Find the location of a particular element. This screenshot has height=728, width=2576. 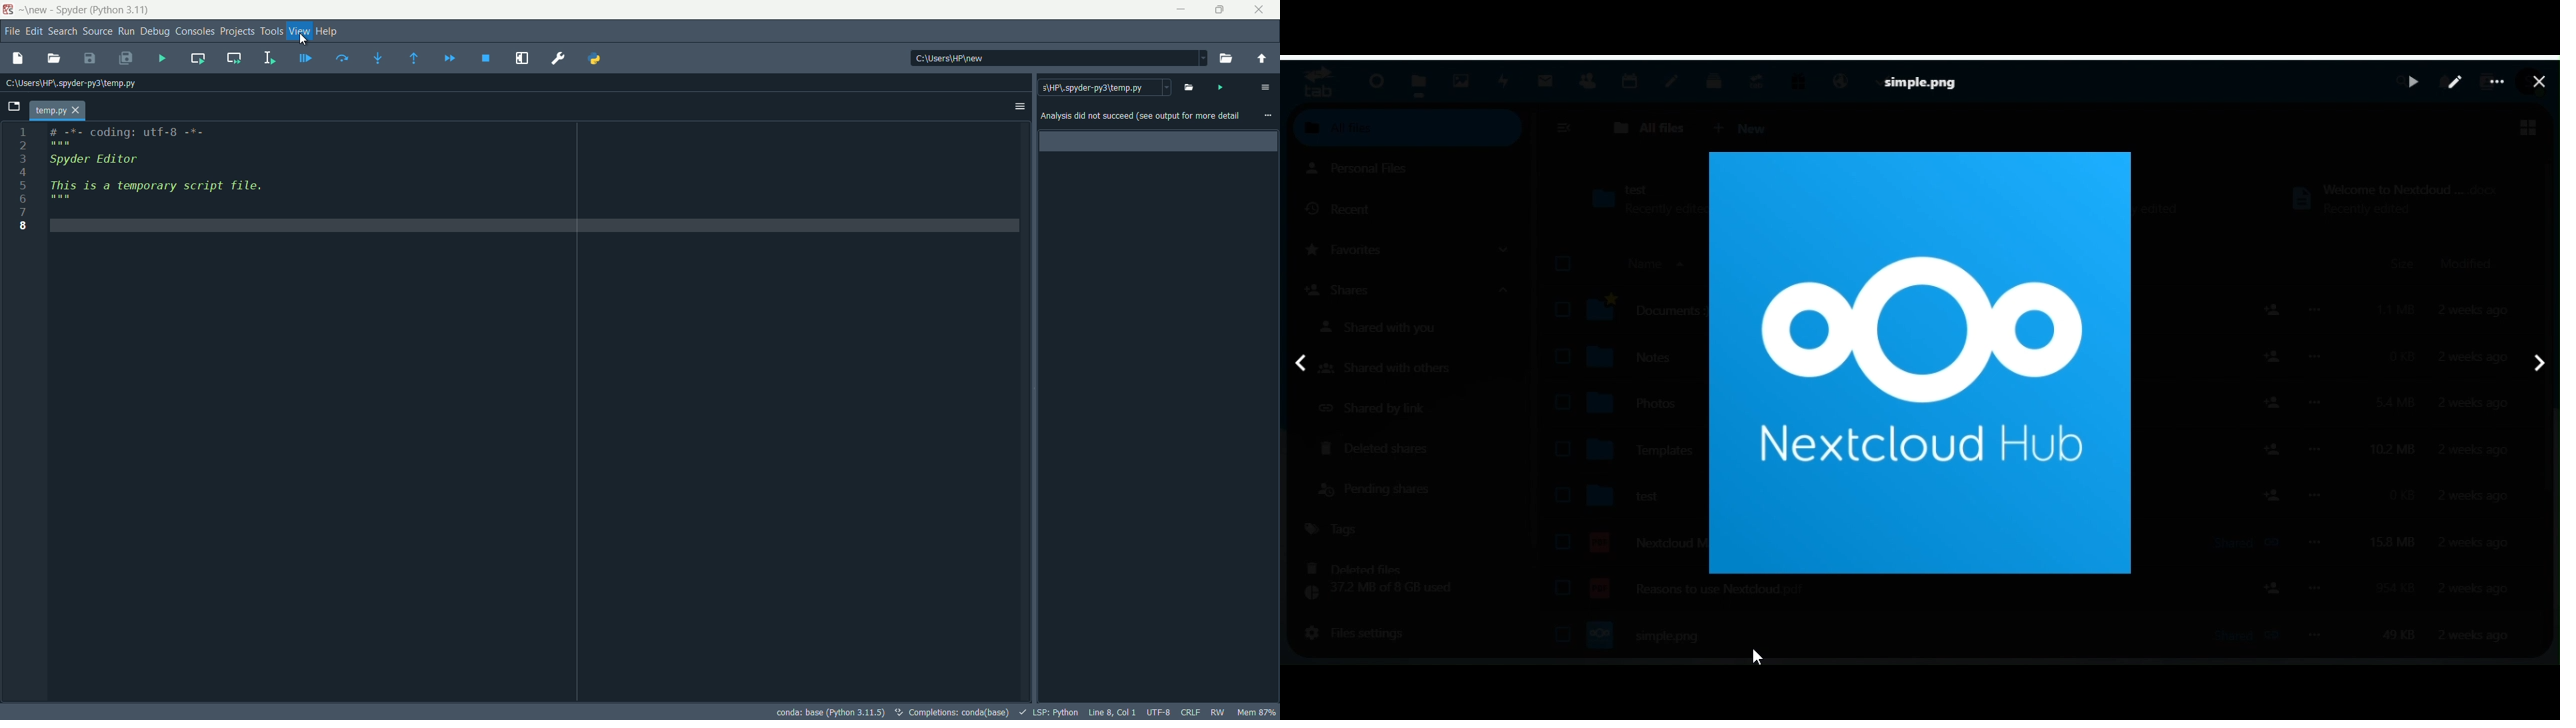

'his is a temporary script file " " " is located at coordinates (157, 189).